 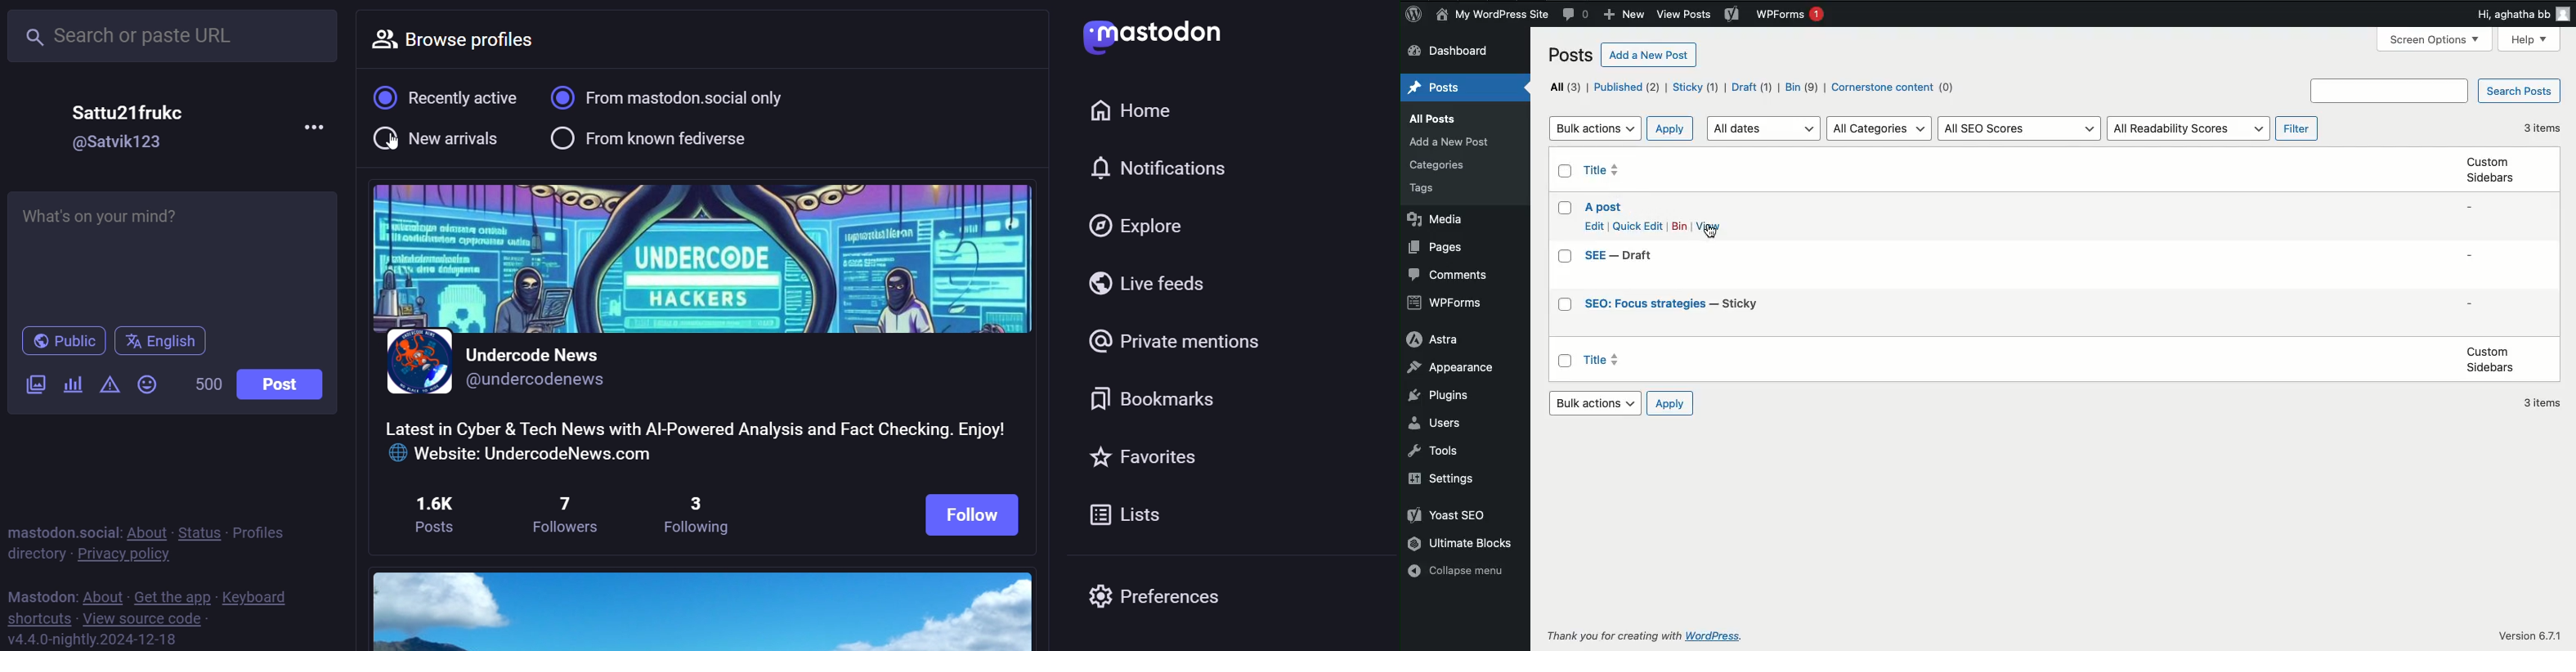 What do you see at coordinates (146, 619) in the screenshot?
I see `view source code` at bounding box center [146, 619].